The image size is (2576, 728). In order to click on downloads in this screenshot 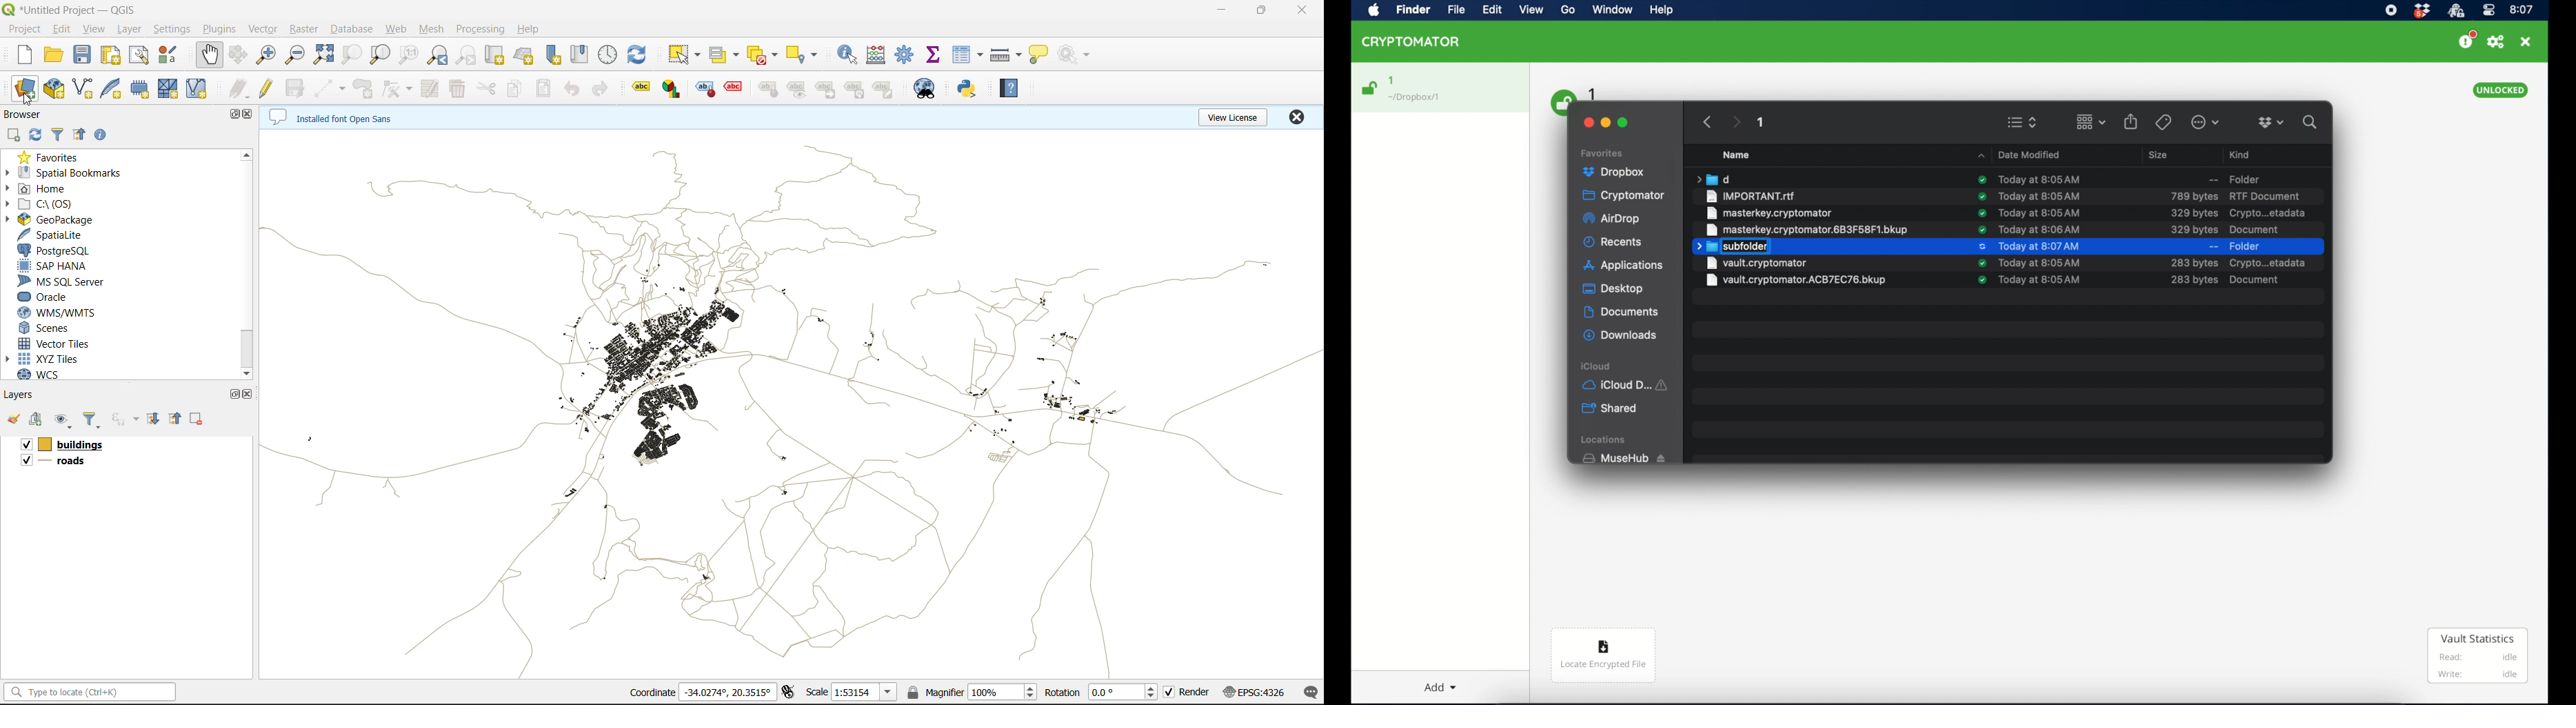, I will do `click(1620, 335)`.